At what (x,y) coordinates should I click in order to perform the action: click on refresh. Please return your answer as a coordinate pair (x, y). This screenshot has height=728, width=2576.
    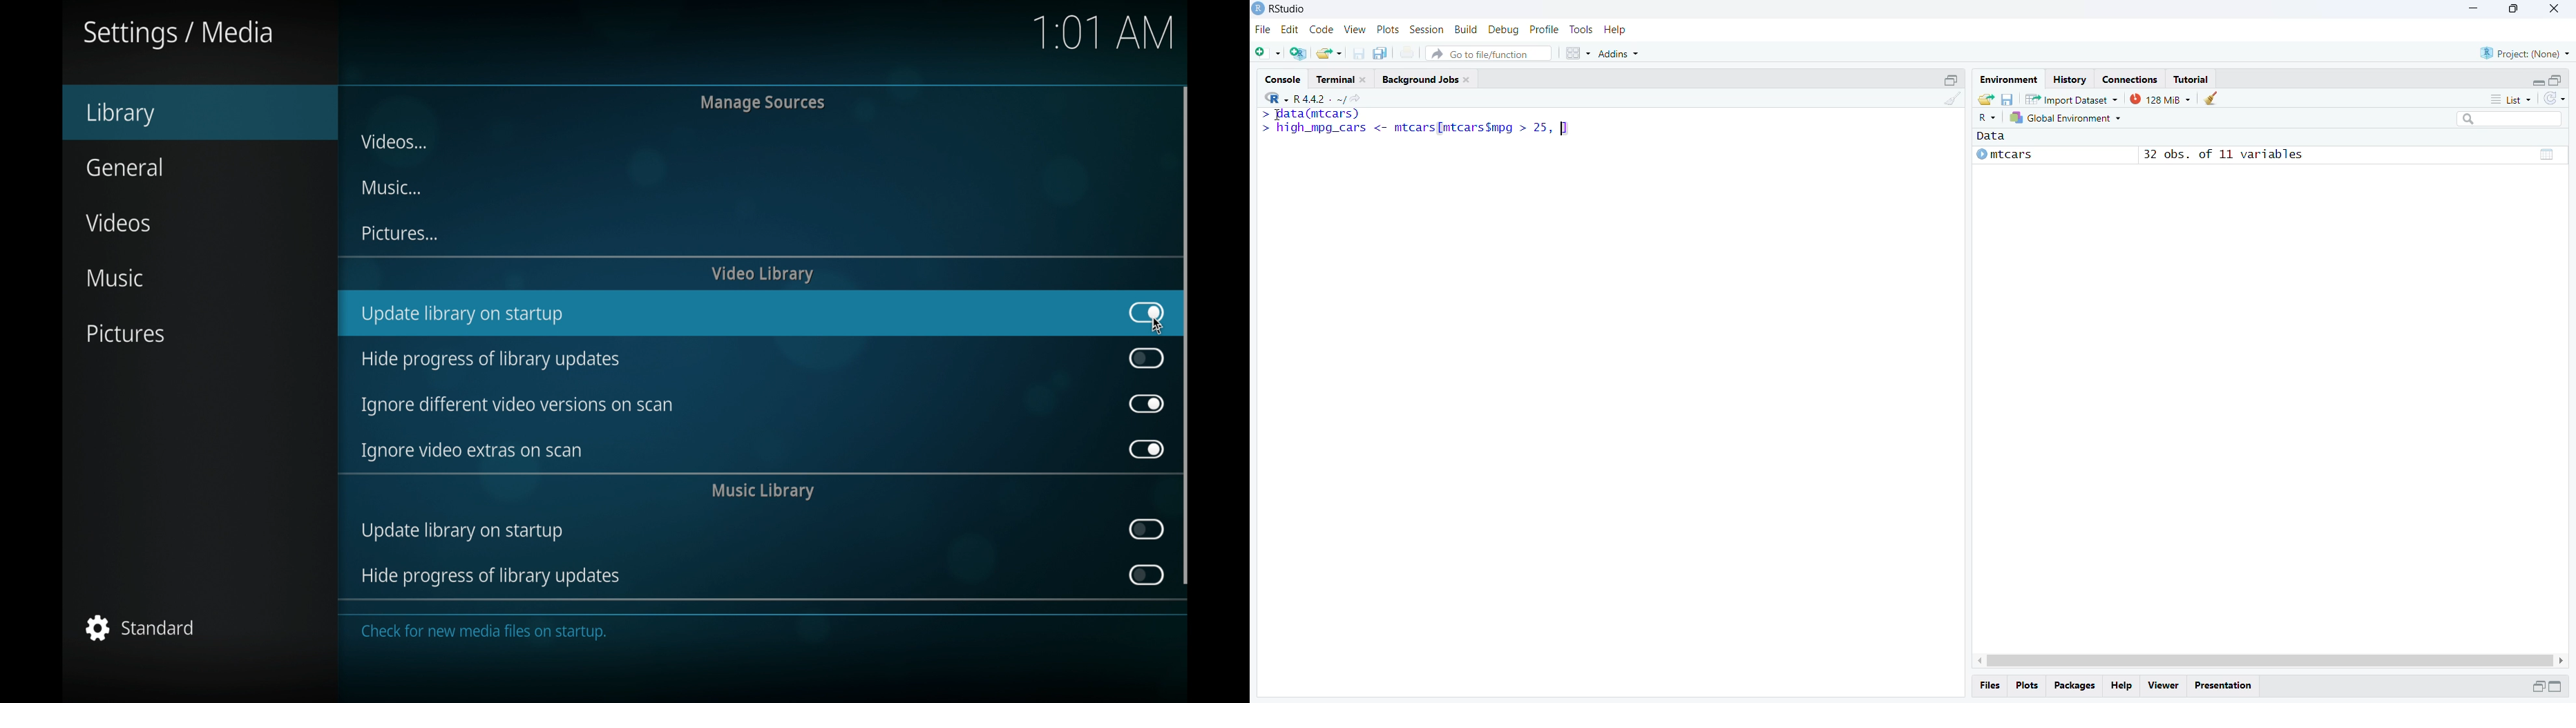
    Looking at the image, I should click on (2555, 99).